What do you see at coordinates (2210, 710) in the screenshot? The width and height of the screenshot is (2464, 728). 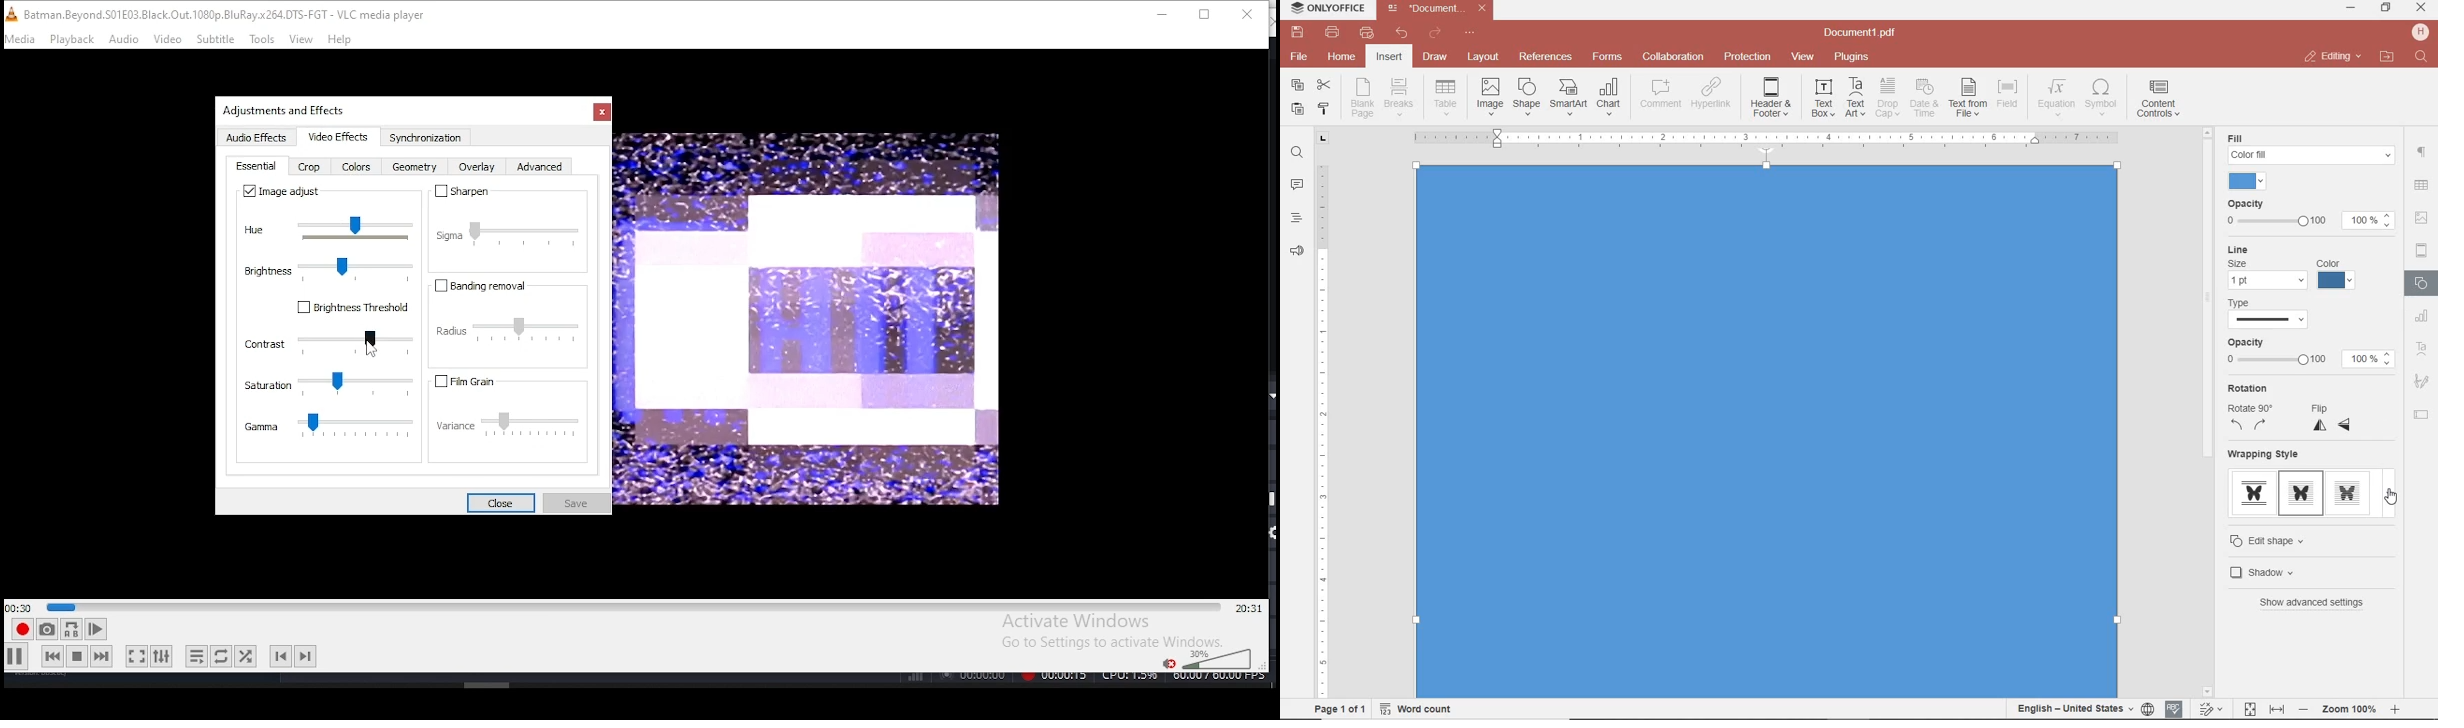 I see `track change` at bounding box center [2210, 710].